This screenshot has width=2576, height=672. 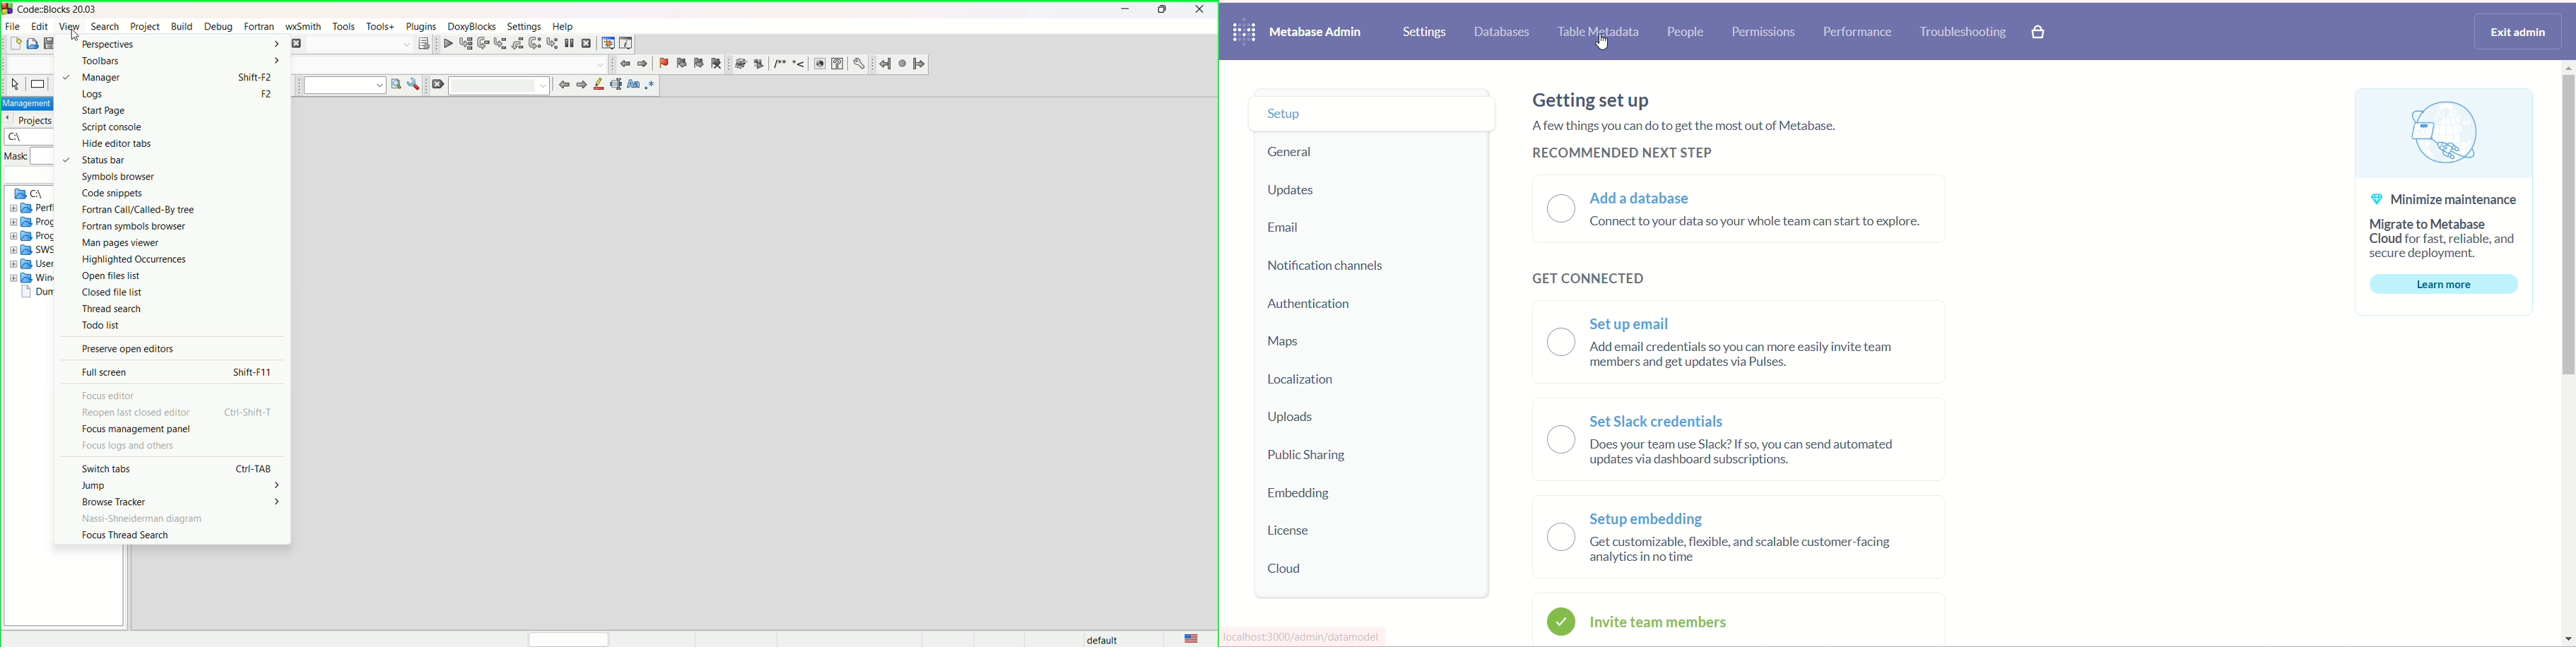 I want to click on show option window, so click(x=417, y=84).